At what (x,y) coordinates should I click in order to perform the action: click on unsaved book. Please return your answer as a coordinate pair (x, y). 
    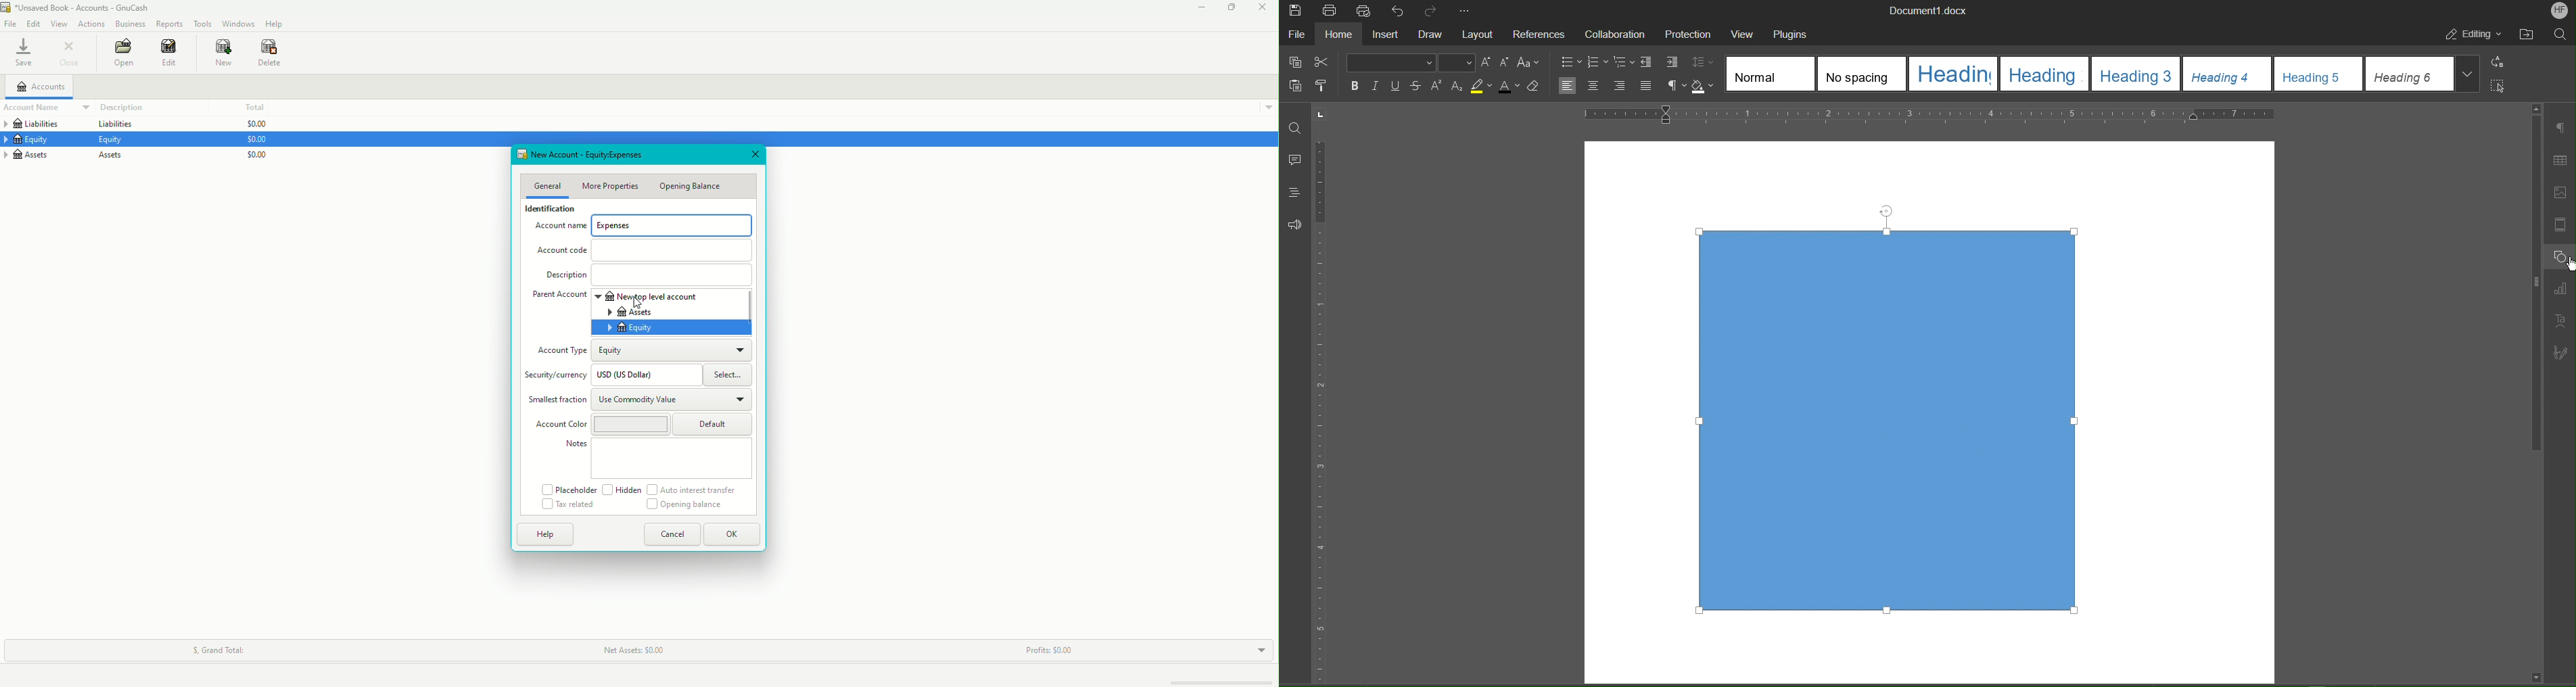
    Looking at the image, I should click on (81, 7).